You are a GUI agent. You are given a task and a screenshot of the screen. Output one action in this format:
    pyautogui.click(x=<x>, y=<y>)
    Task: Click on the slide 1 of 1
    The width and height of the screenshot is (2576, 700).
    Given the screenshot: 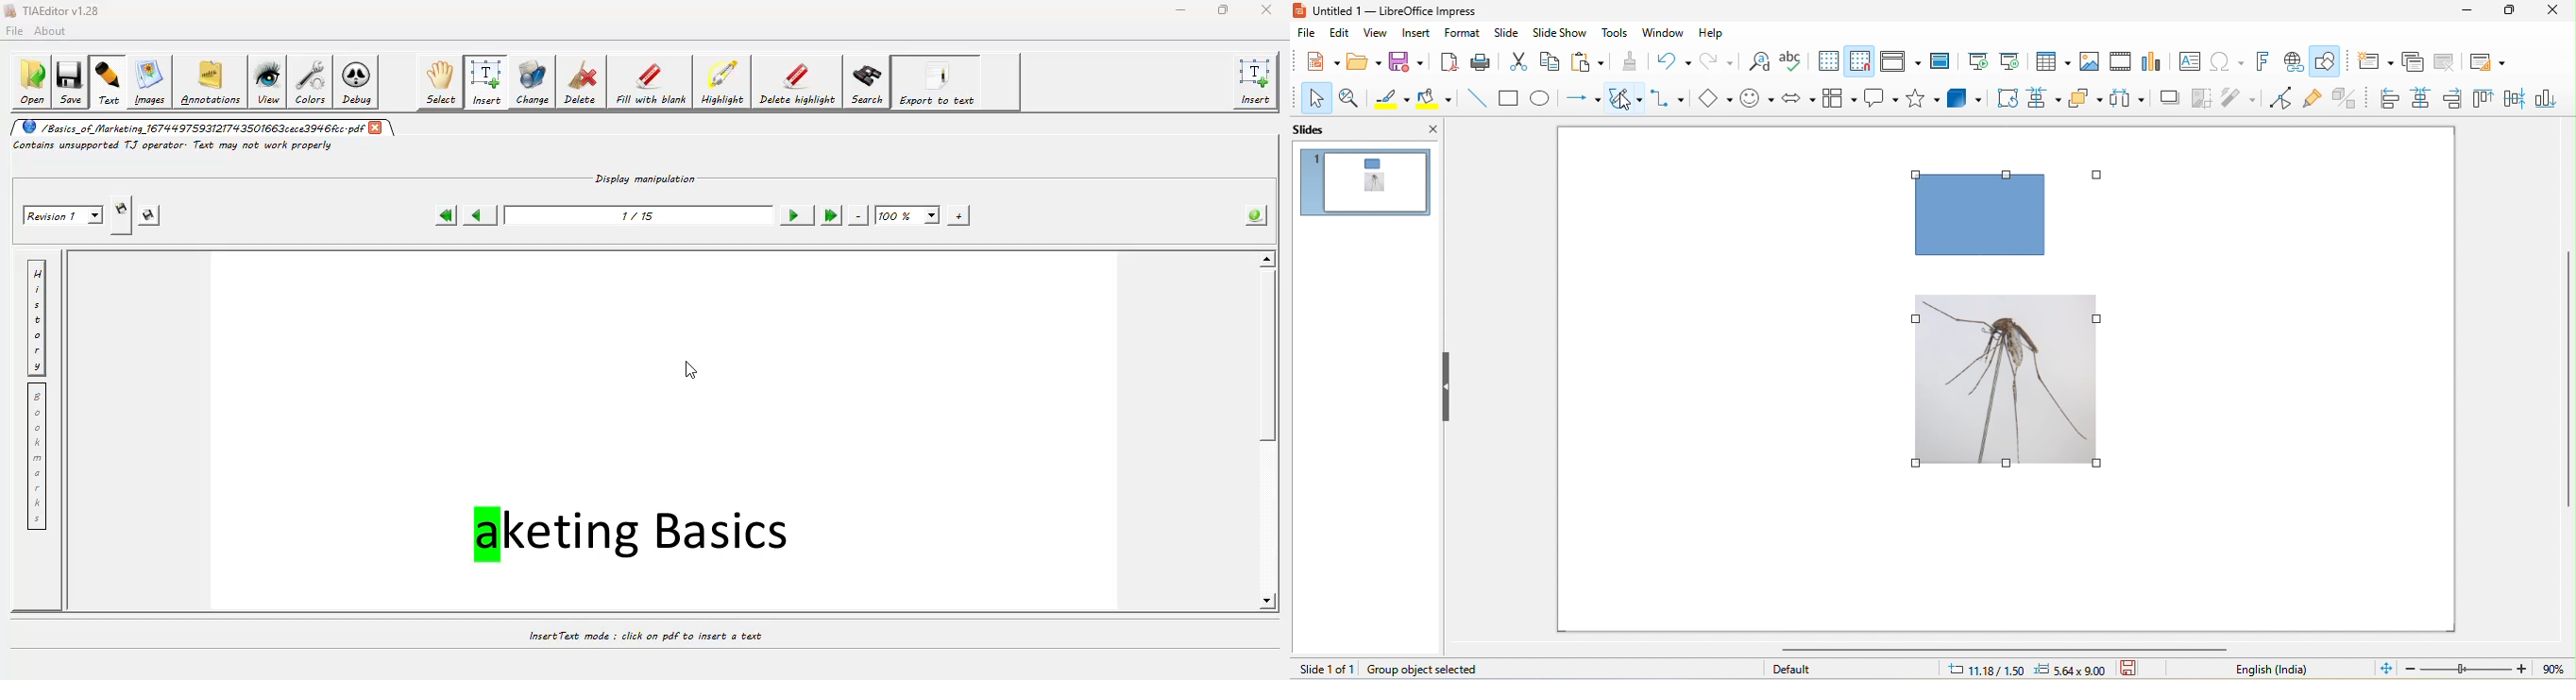 What is the action you would take?
    pyautogui.click(x=1326, y=669)
    